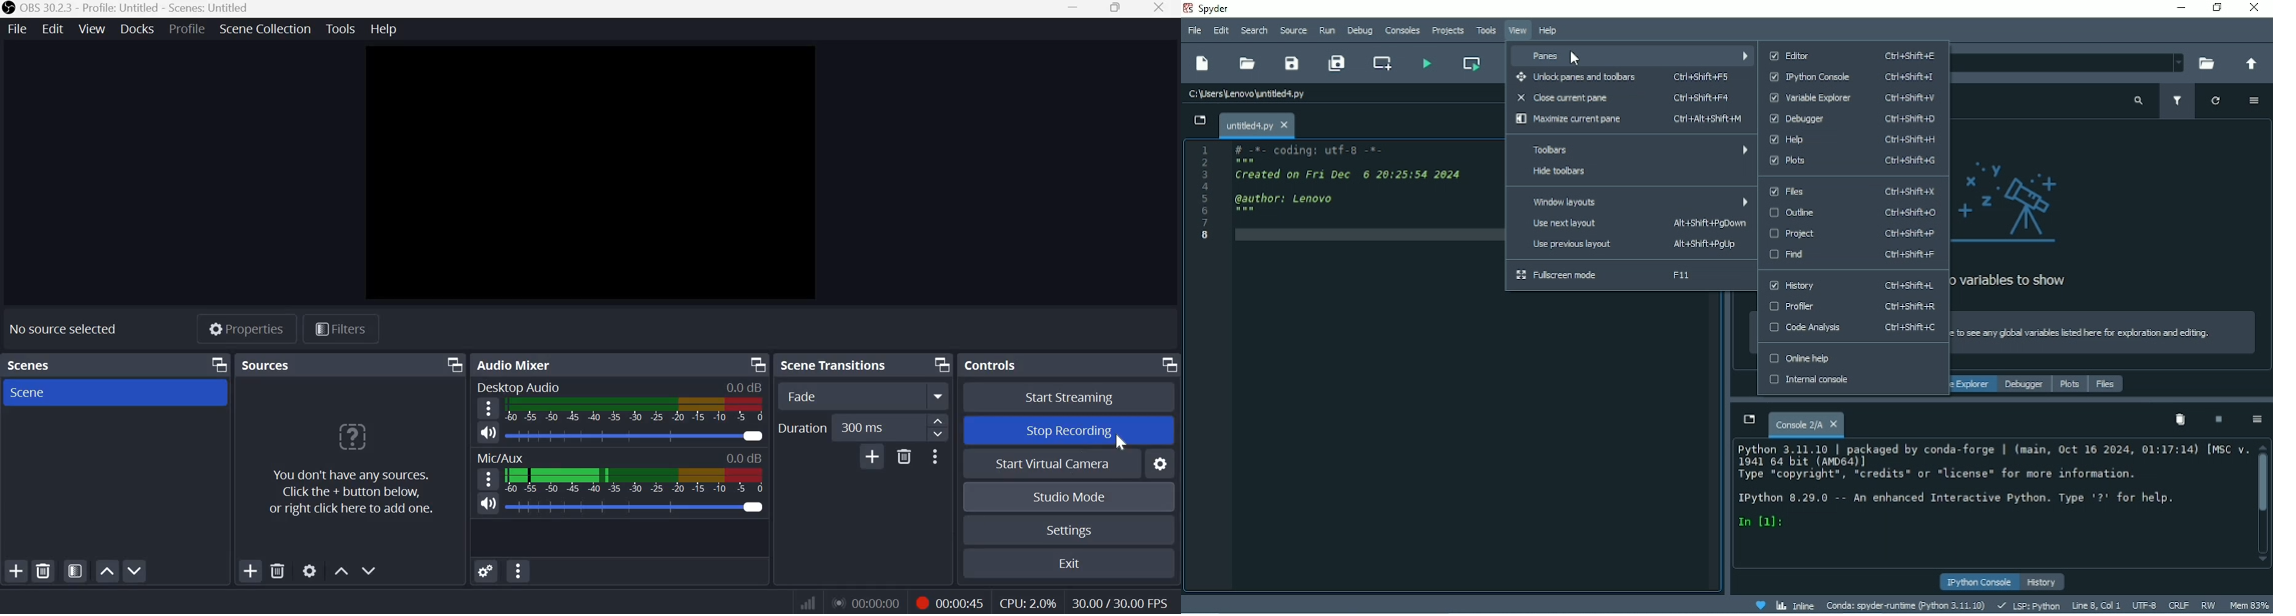  I want to click on Controls, so click(998, 364).